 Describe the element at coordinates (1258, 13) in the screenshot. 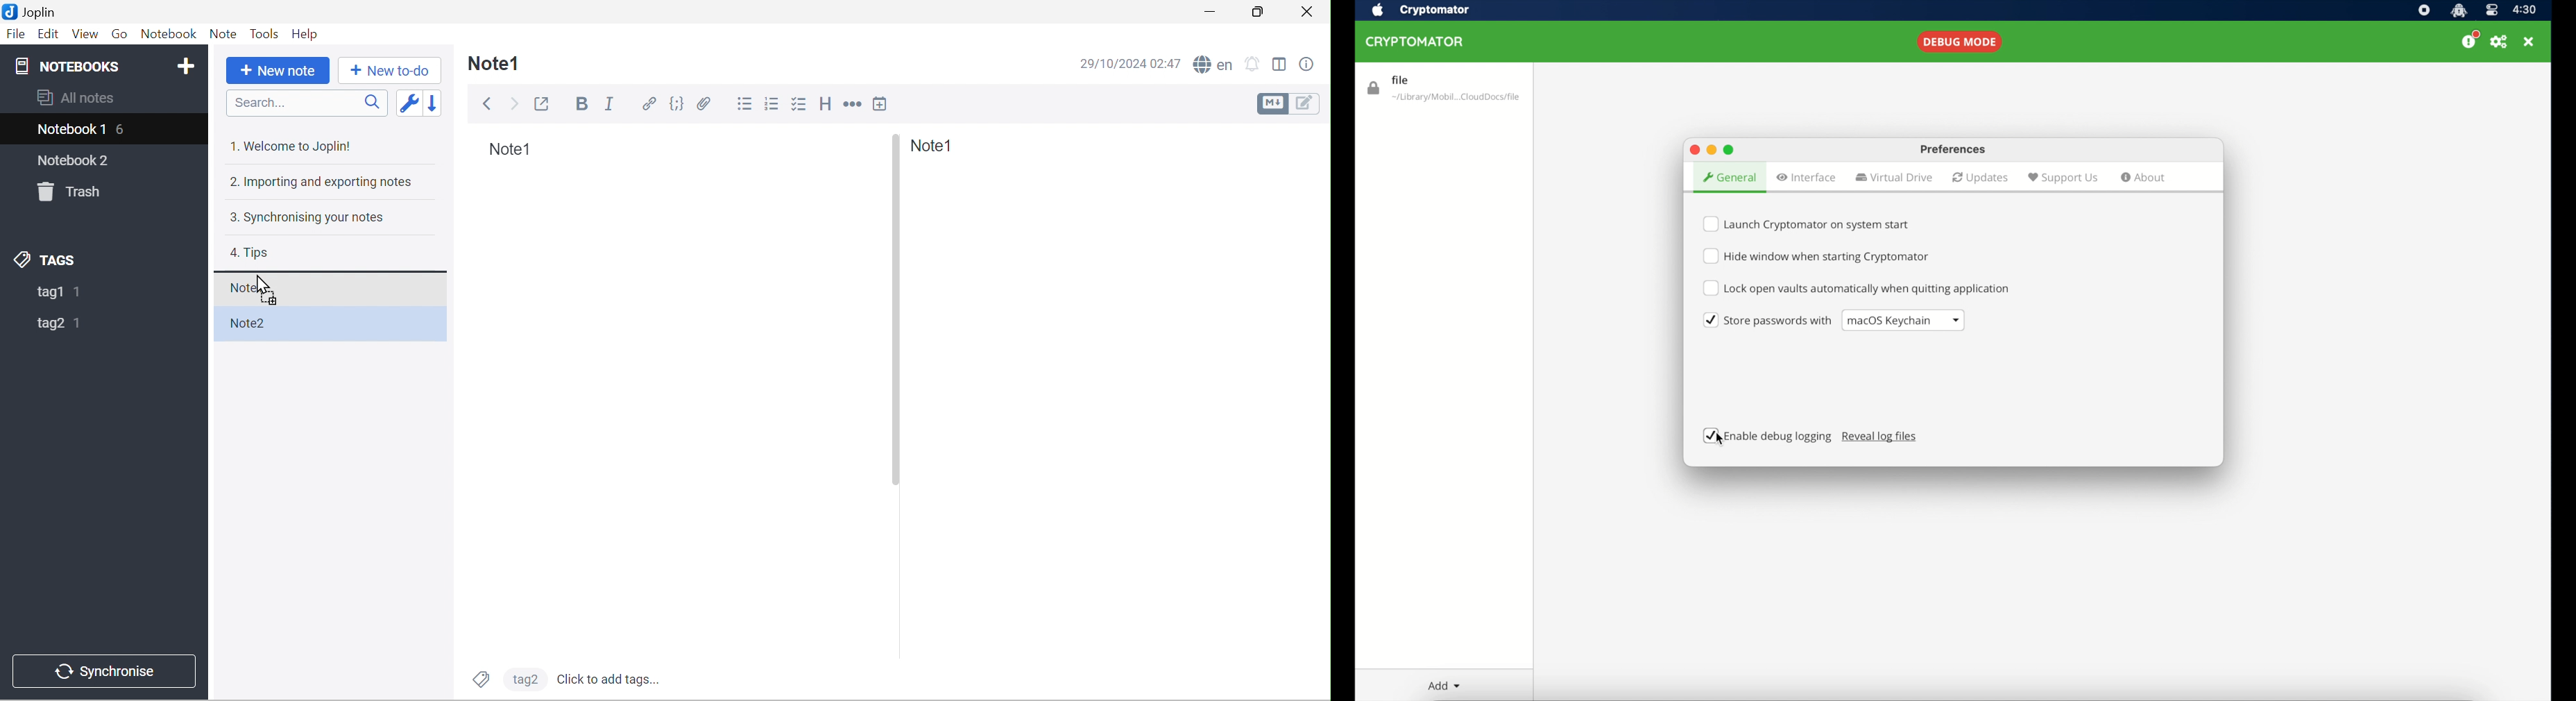

I see `Restore down` at that location.